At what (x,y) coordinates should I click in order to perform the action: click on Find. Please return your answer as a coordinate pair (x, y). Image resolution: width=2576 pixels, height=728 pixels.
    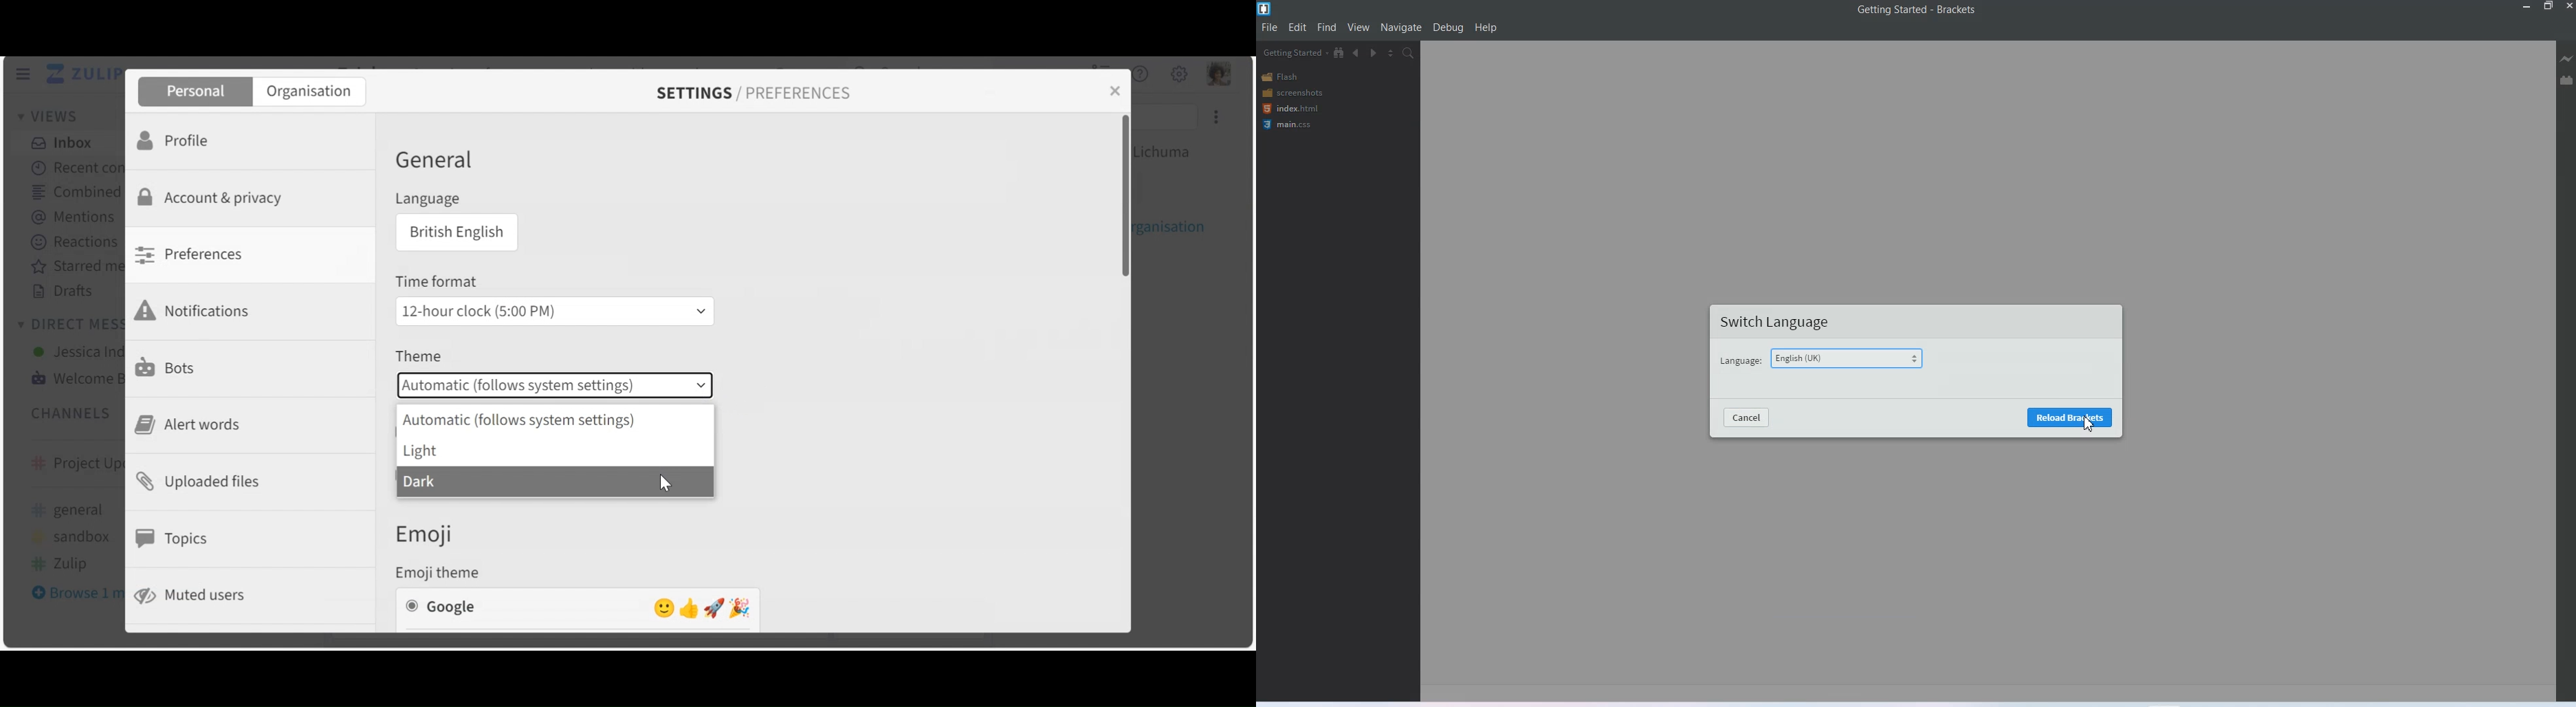
    Looking at the image, I should click on (1328, 28).